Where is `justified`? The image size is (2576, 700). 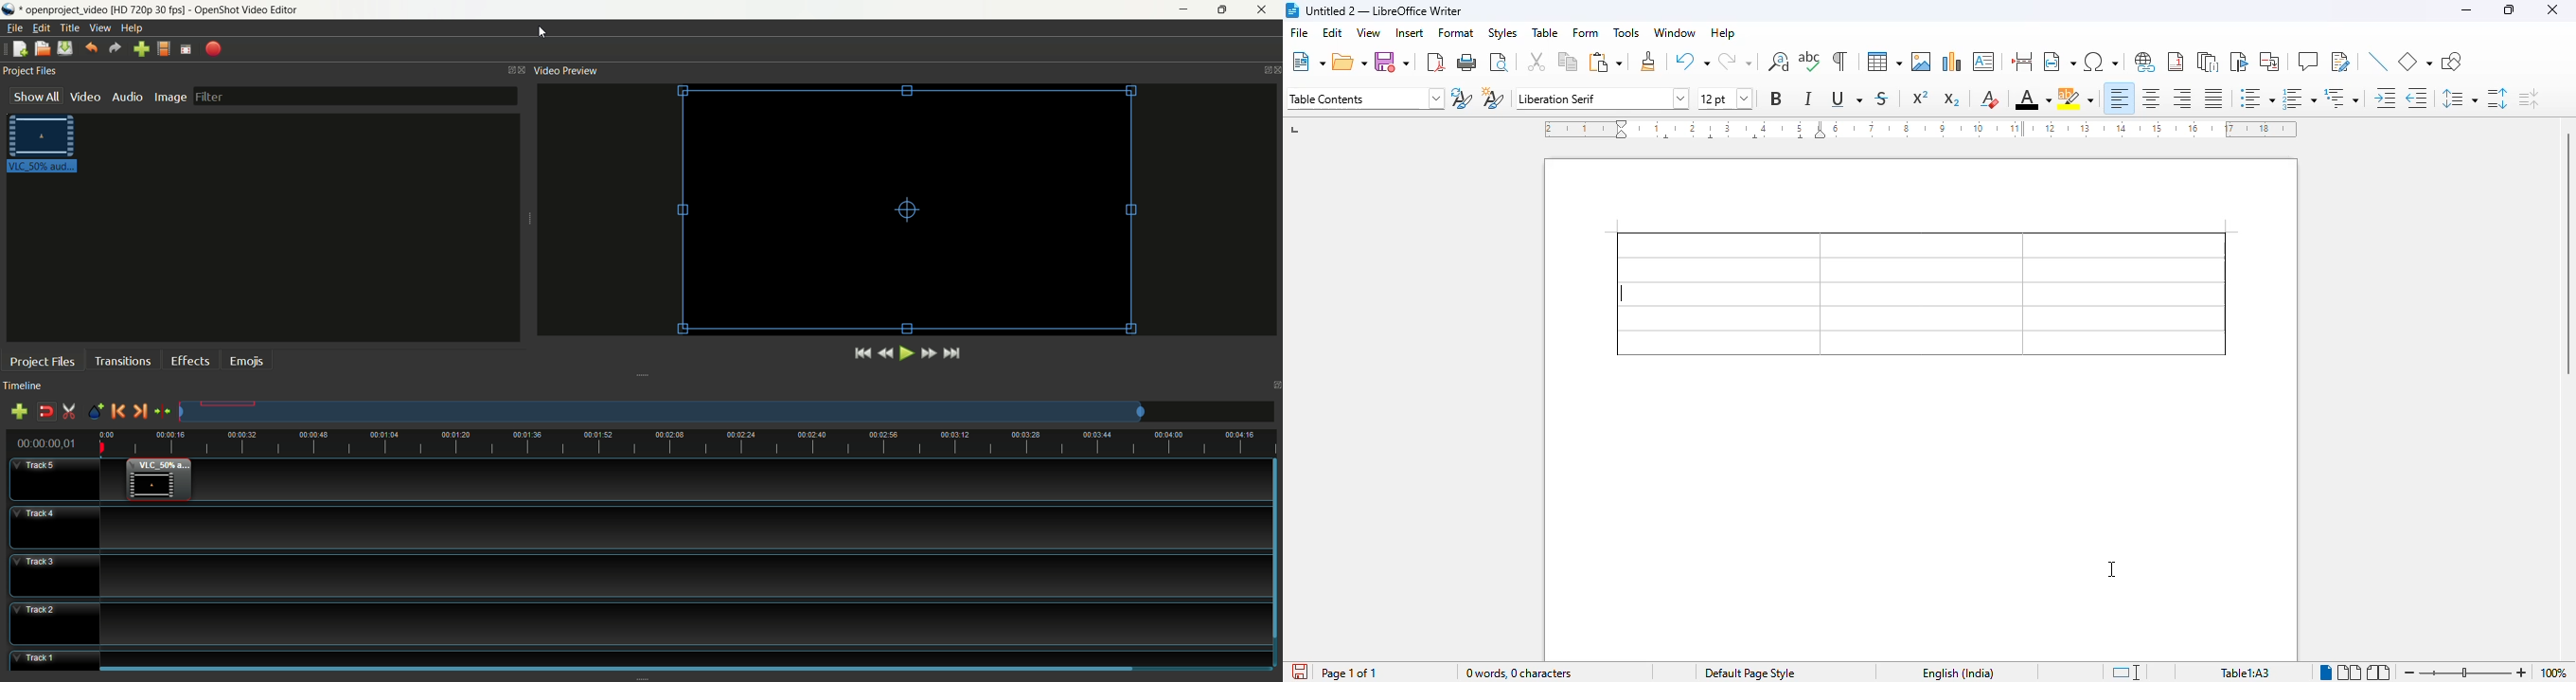
justified is located at coordinates (2214, 99).